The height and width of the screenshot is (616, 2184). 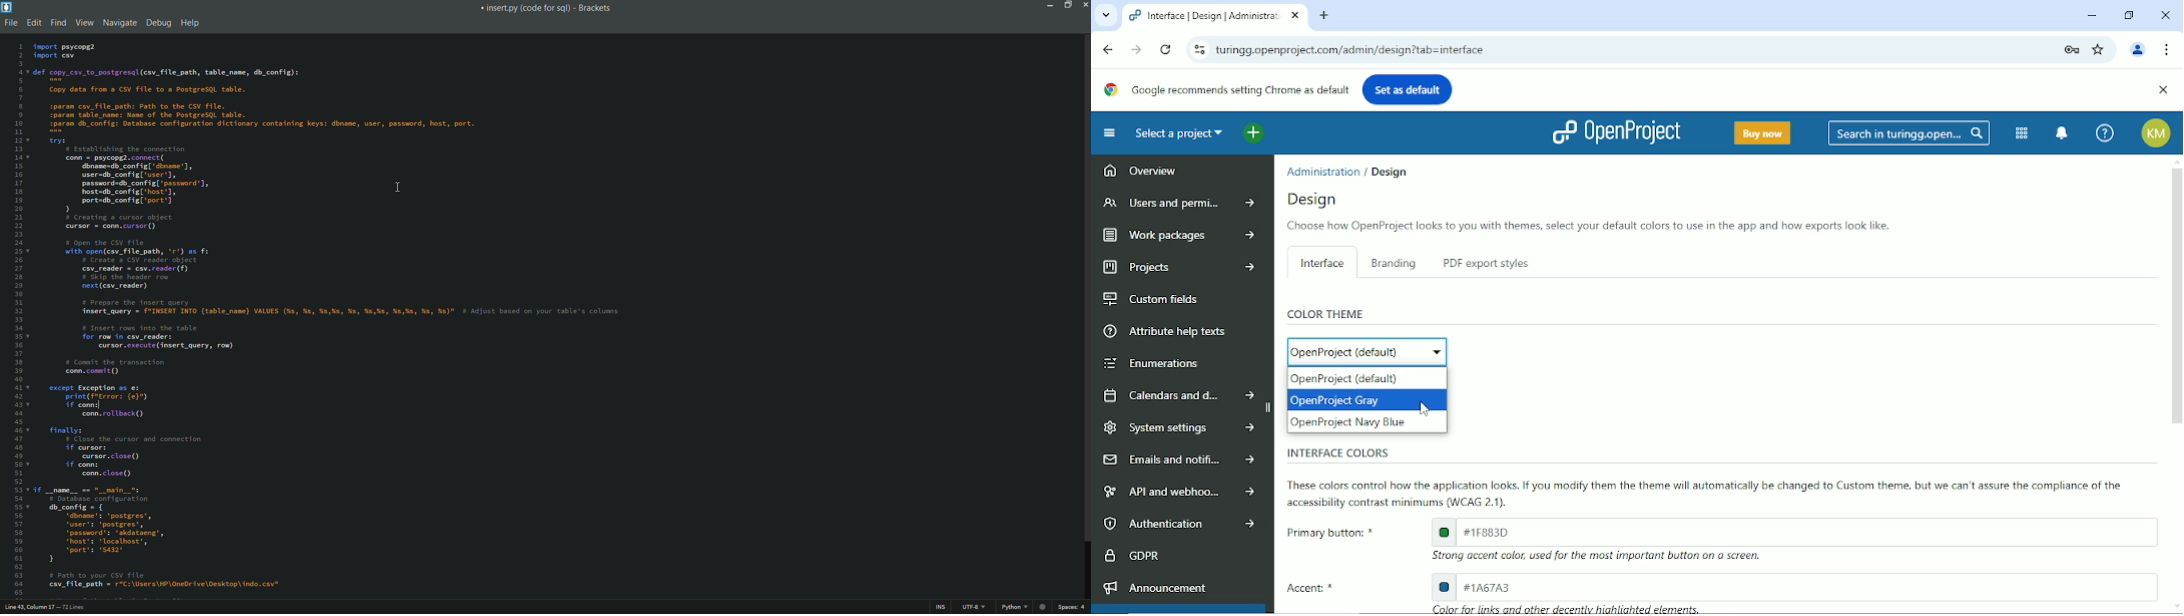 I want to click on Work packages, so click(x=1174, y=235).